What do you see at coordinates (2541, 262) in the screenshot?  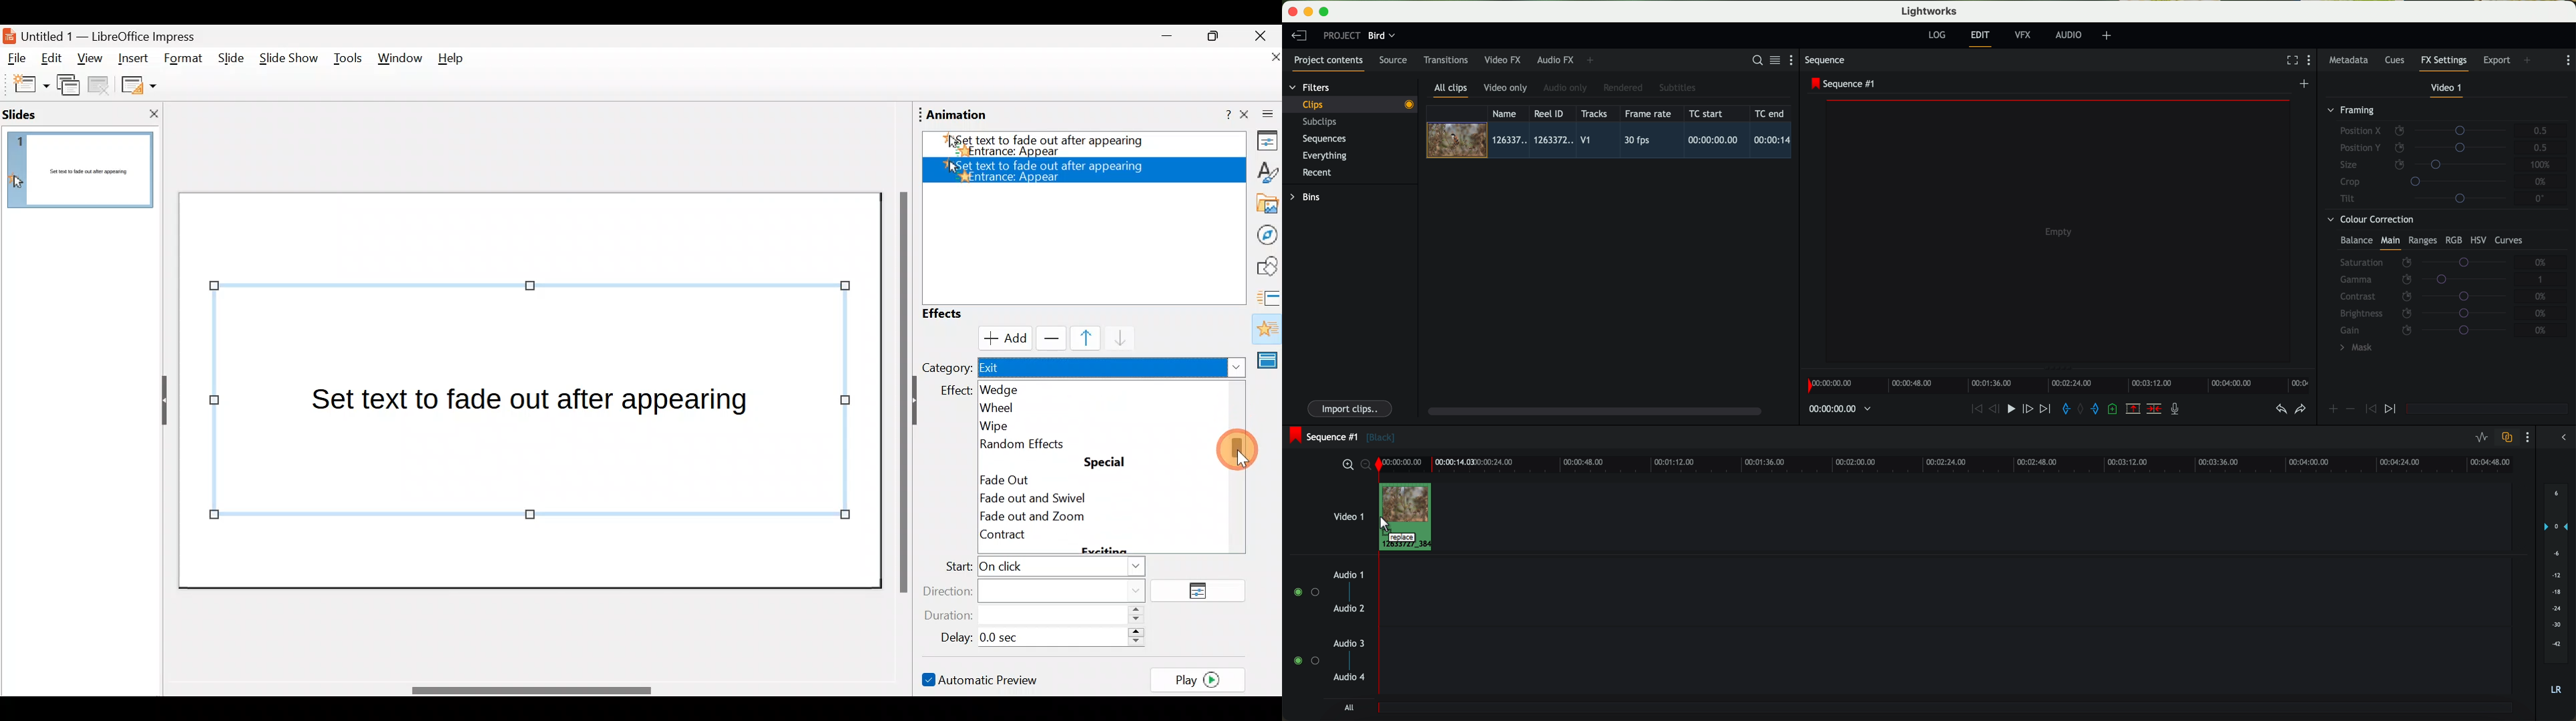 I see `0%` at bounding box center [2541, 262].